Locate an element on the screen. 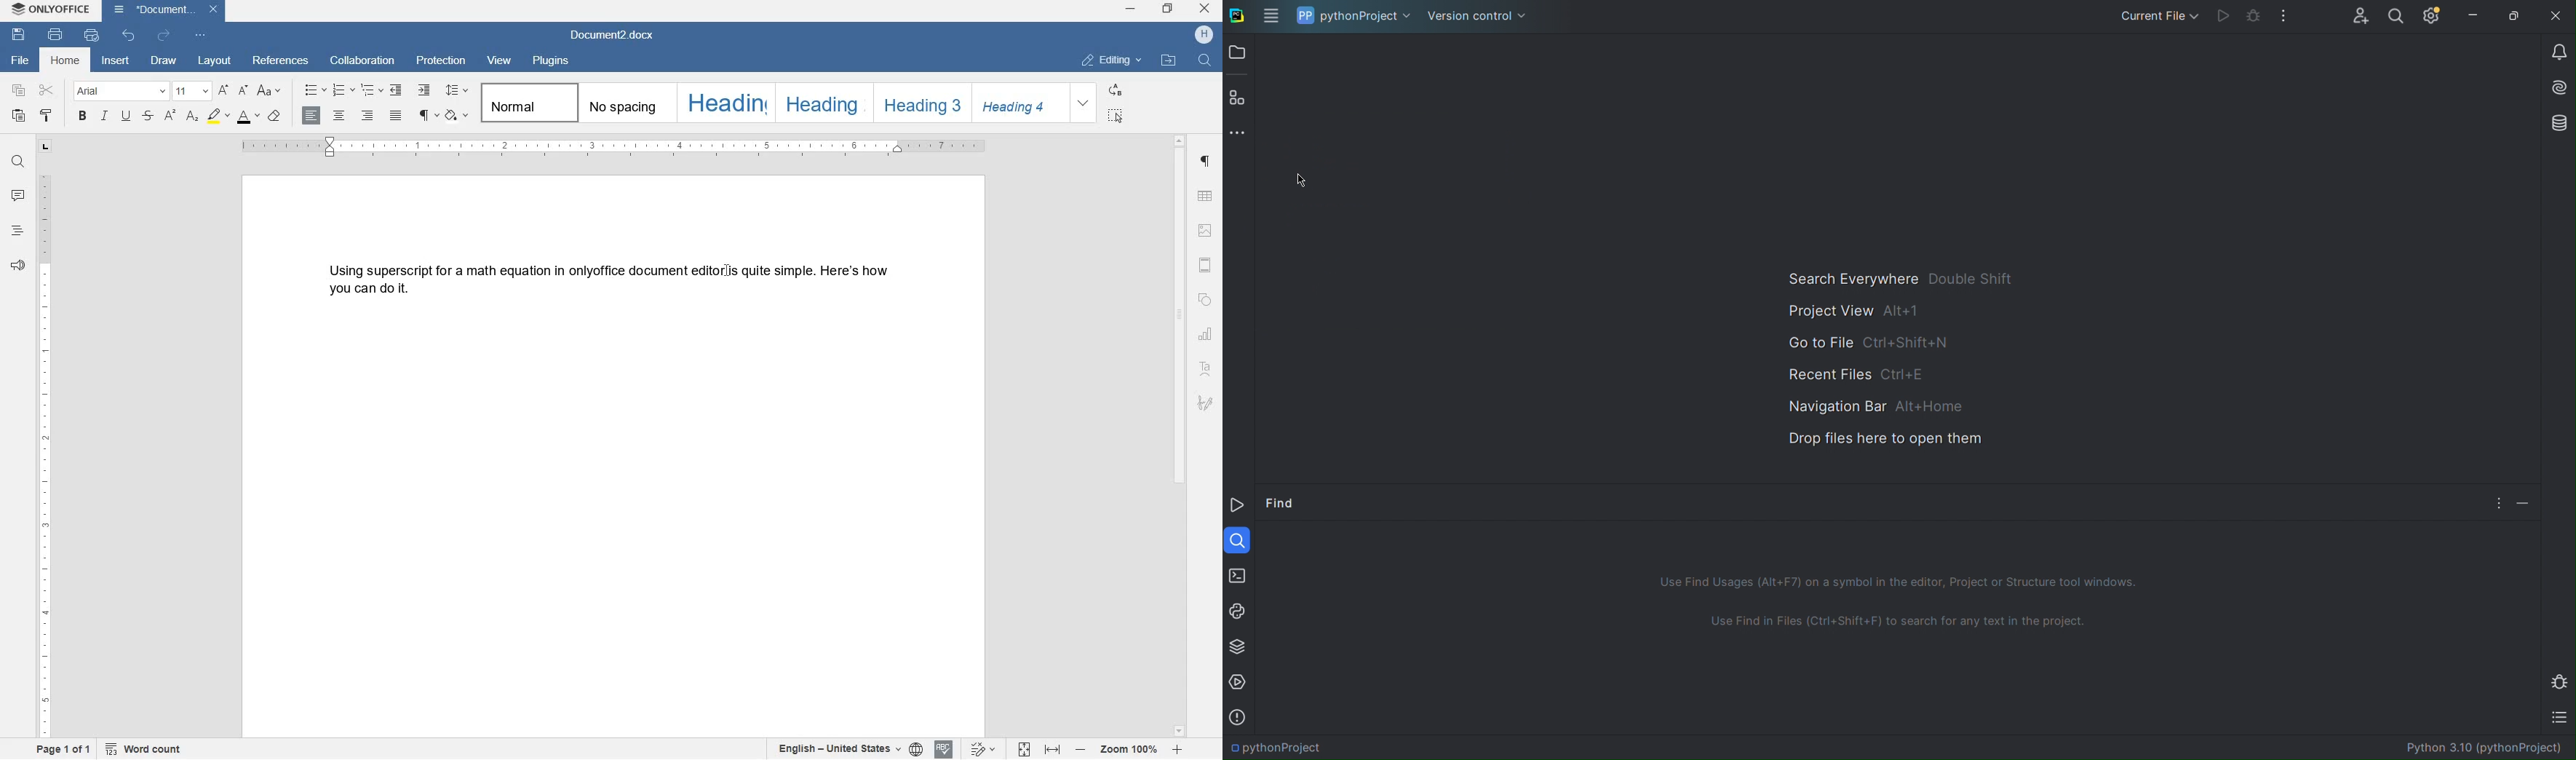 This screenshot has width=2576, height=784. undo is located at coordinates (129, 35).